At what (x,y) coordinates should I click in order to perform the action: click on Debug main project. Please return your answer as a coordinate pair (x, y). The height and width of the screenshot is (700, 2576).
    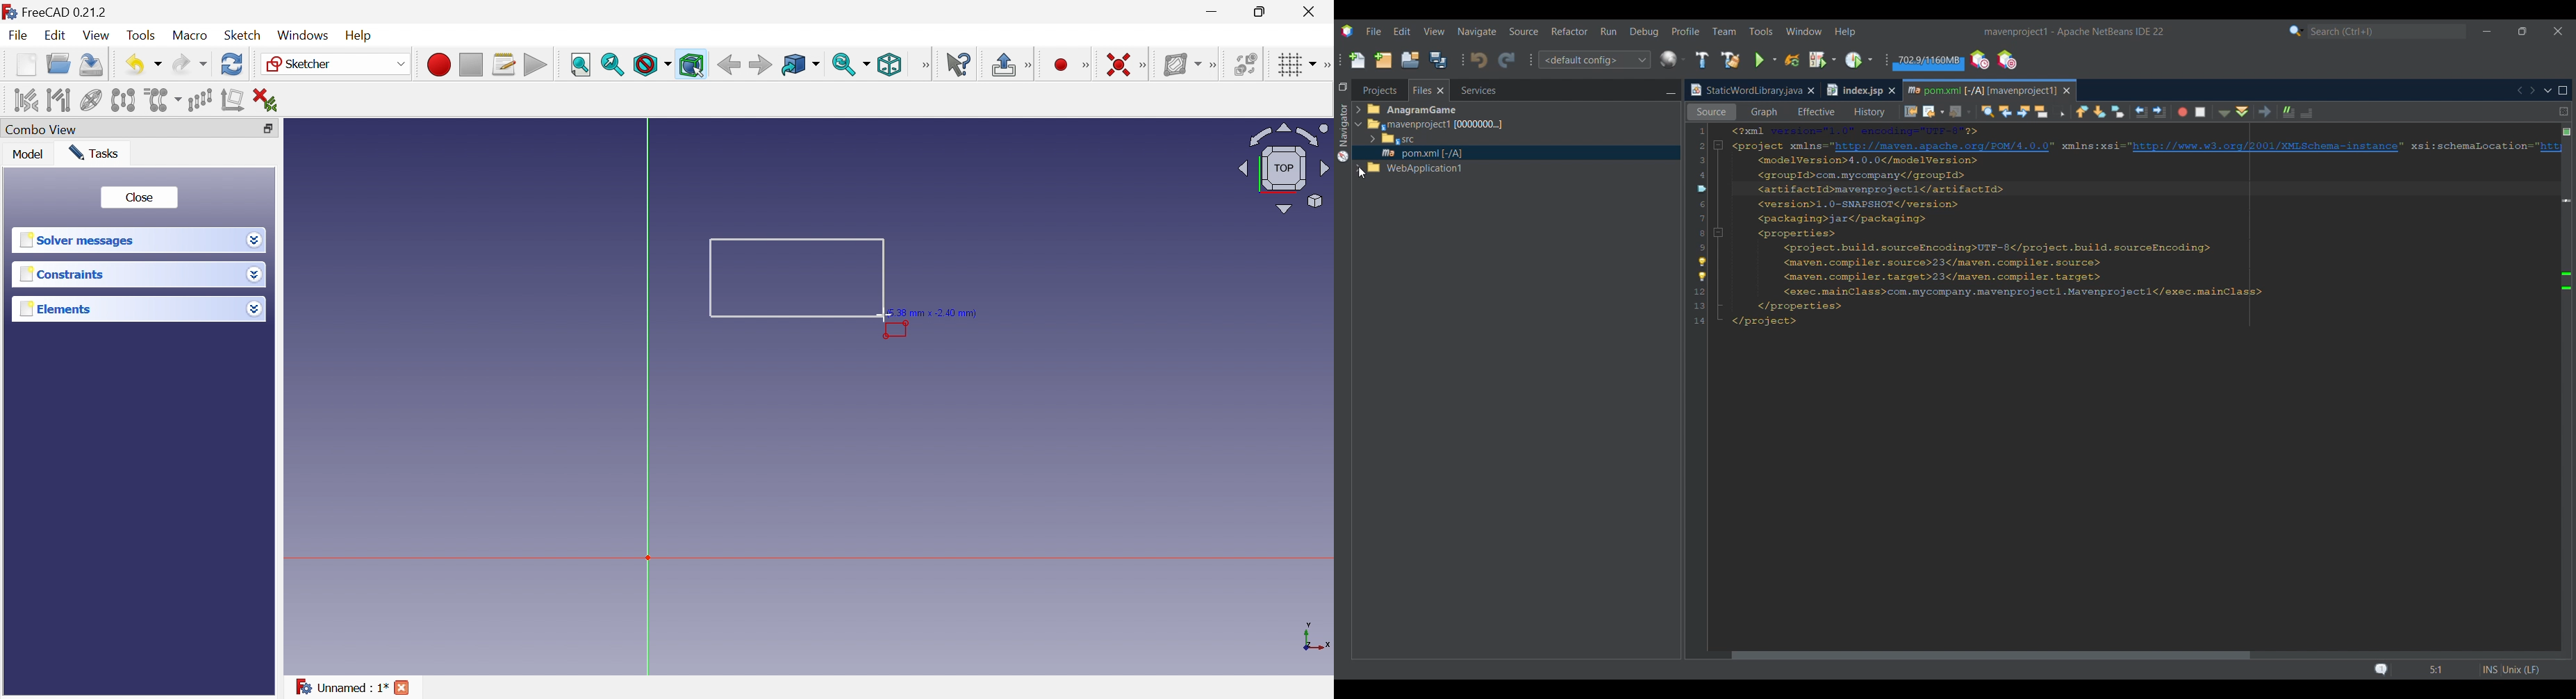
    Looking at the image, I should click on (1822, 60).